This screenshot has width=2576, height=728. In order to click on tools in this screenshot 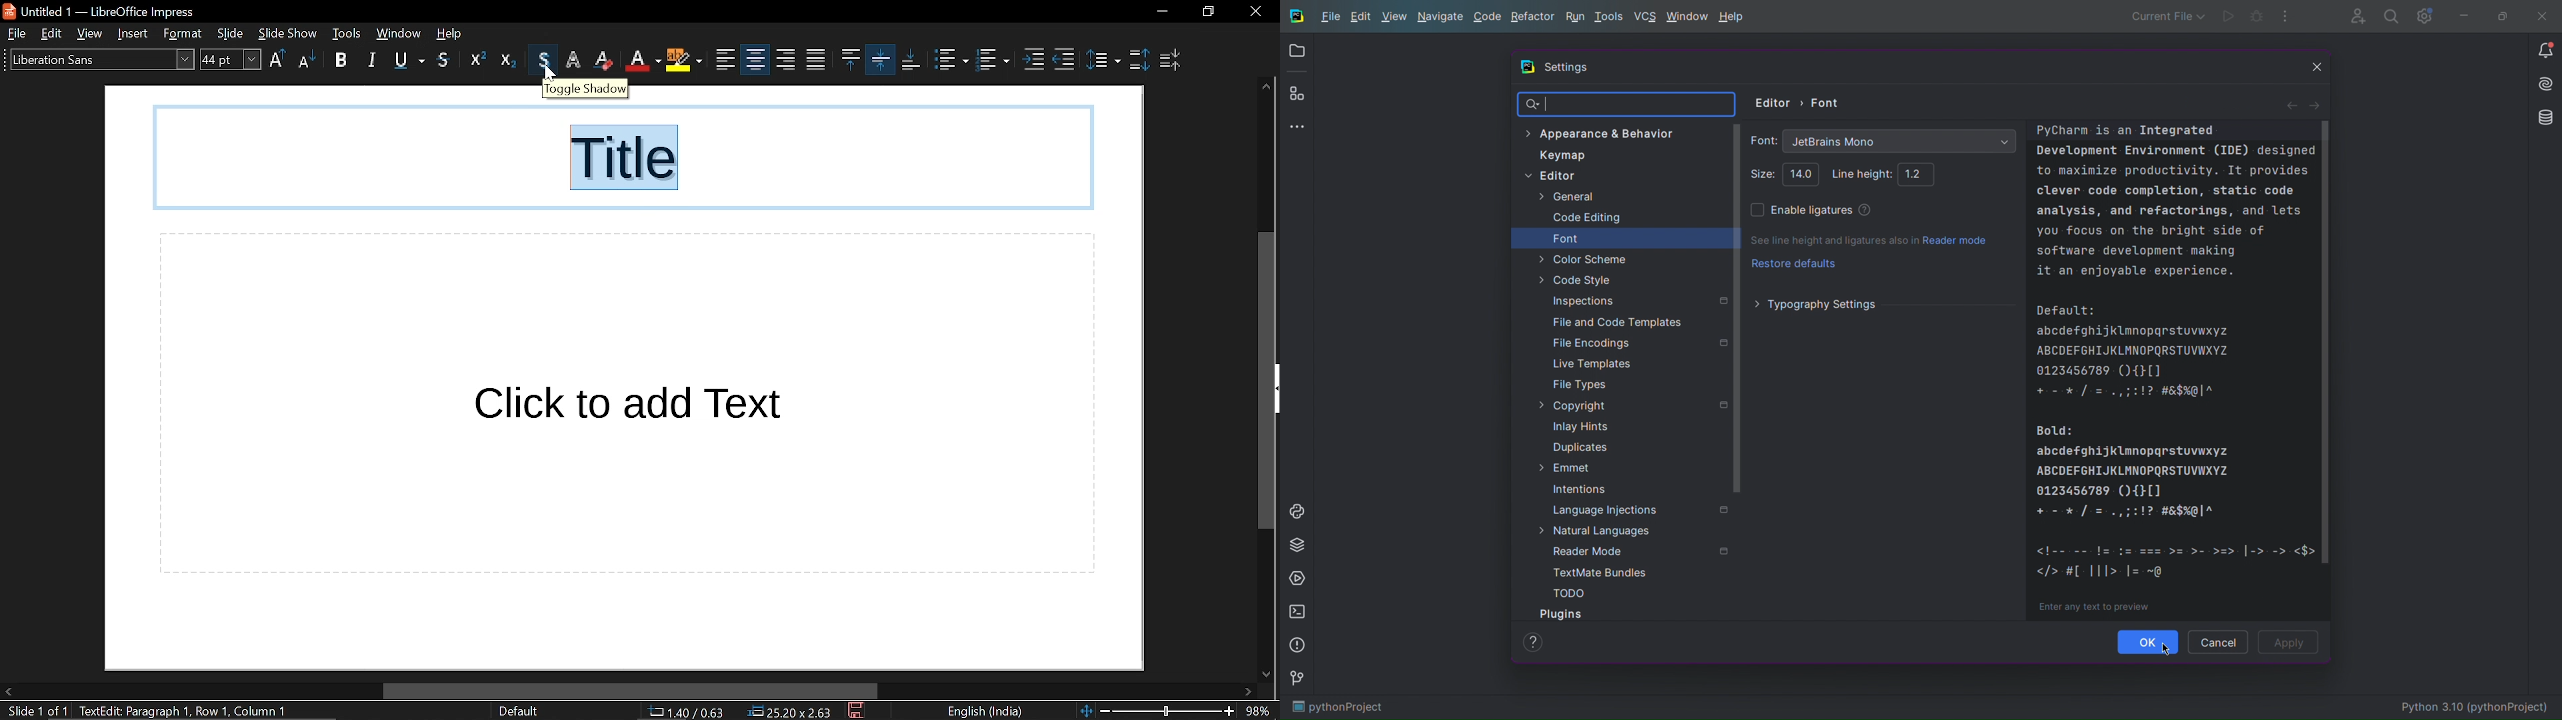, I will do `click(347, 33)`.